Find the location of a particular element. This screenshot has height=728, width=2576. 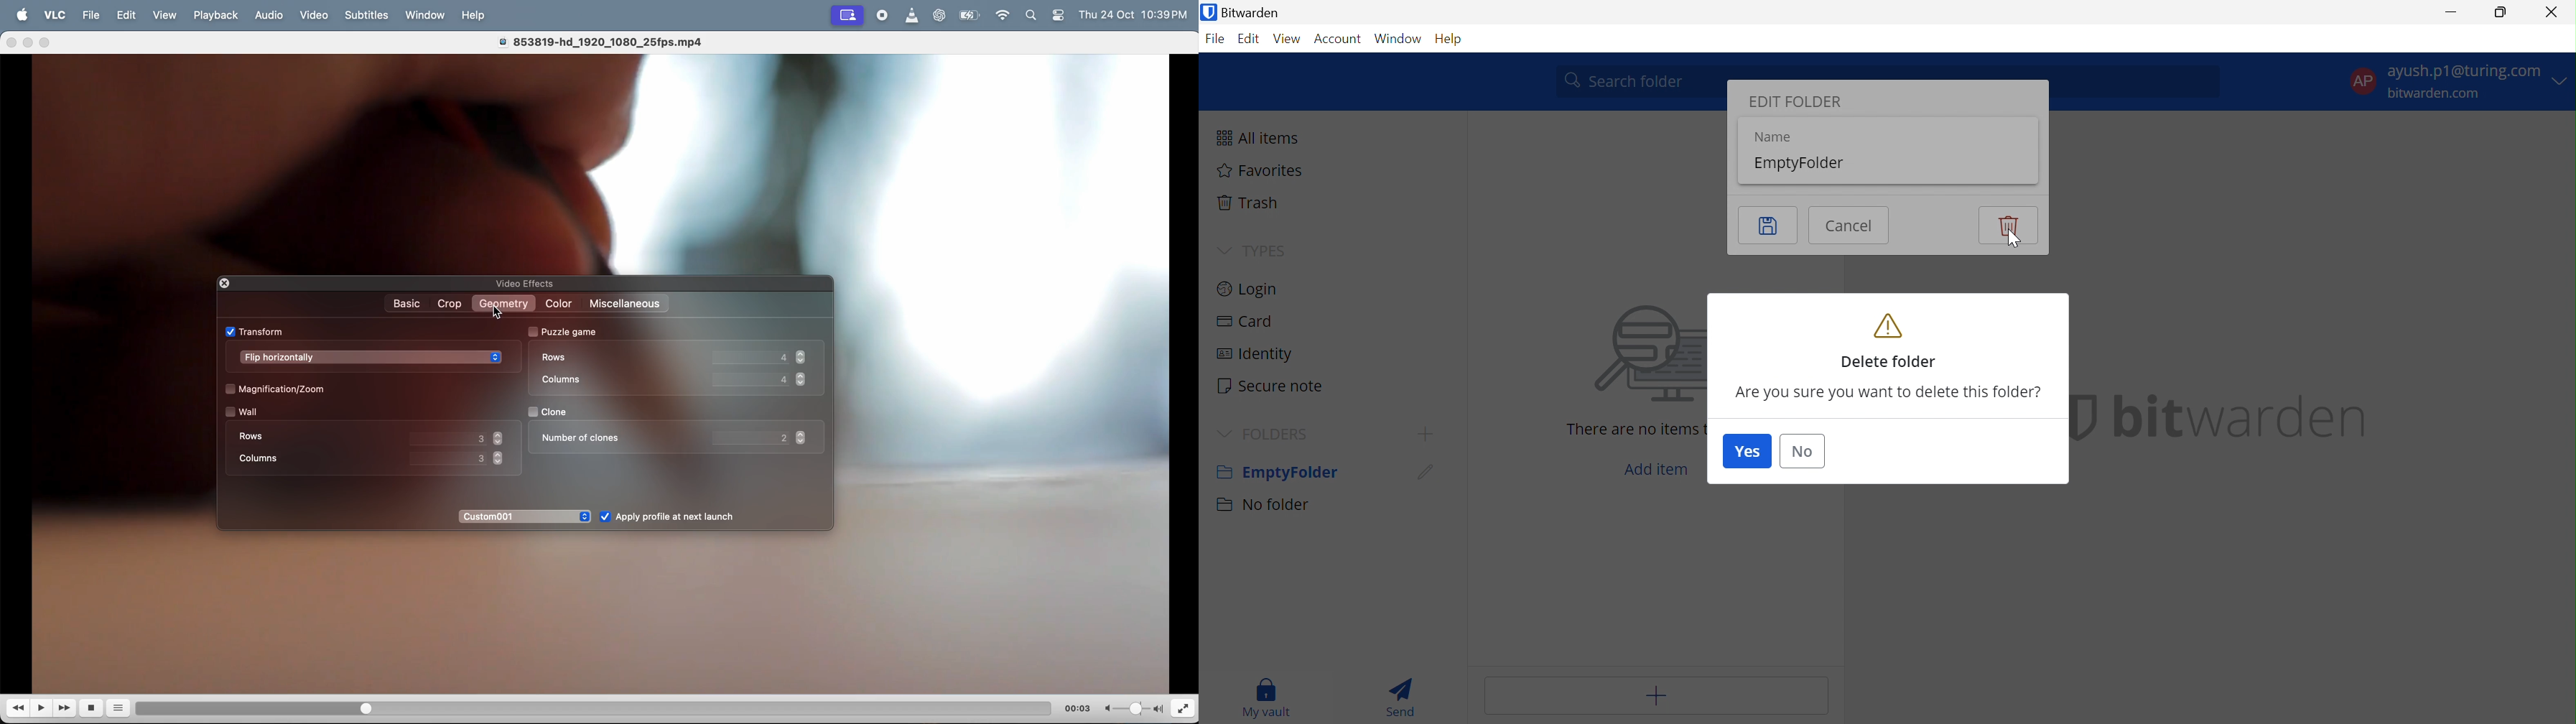

Secure note is located at coordinates (1270, 386).